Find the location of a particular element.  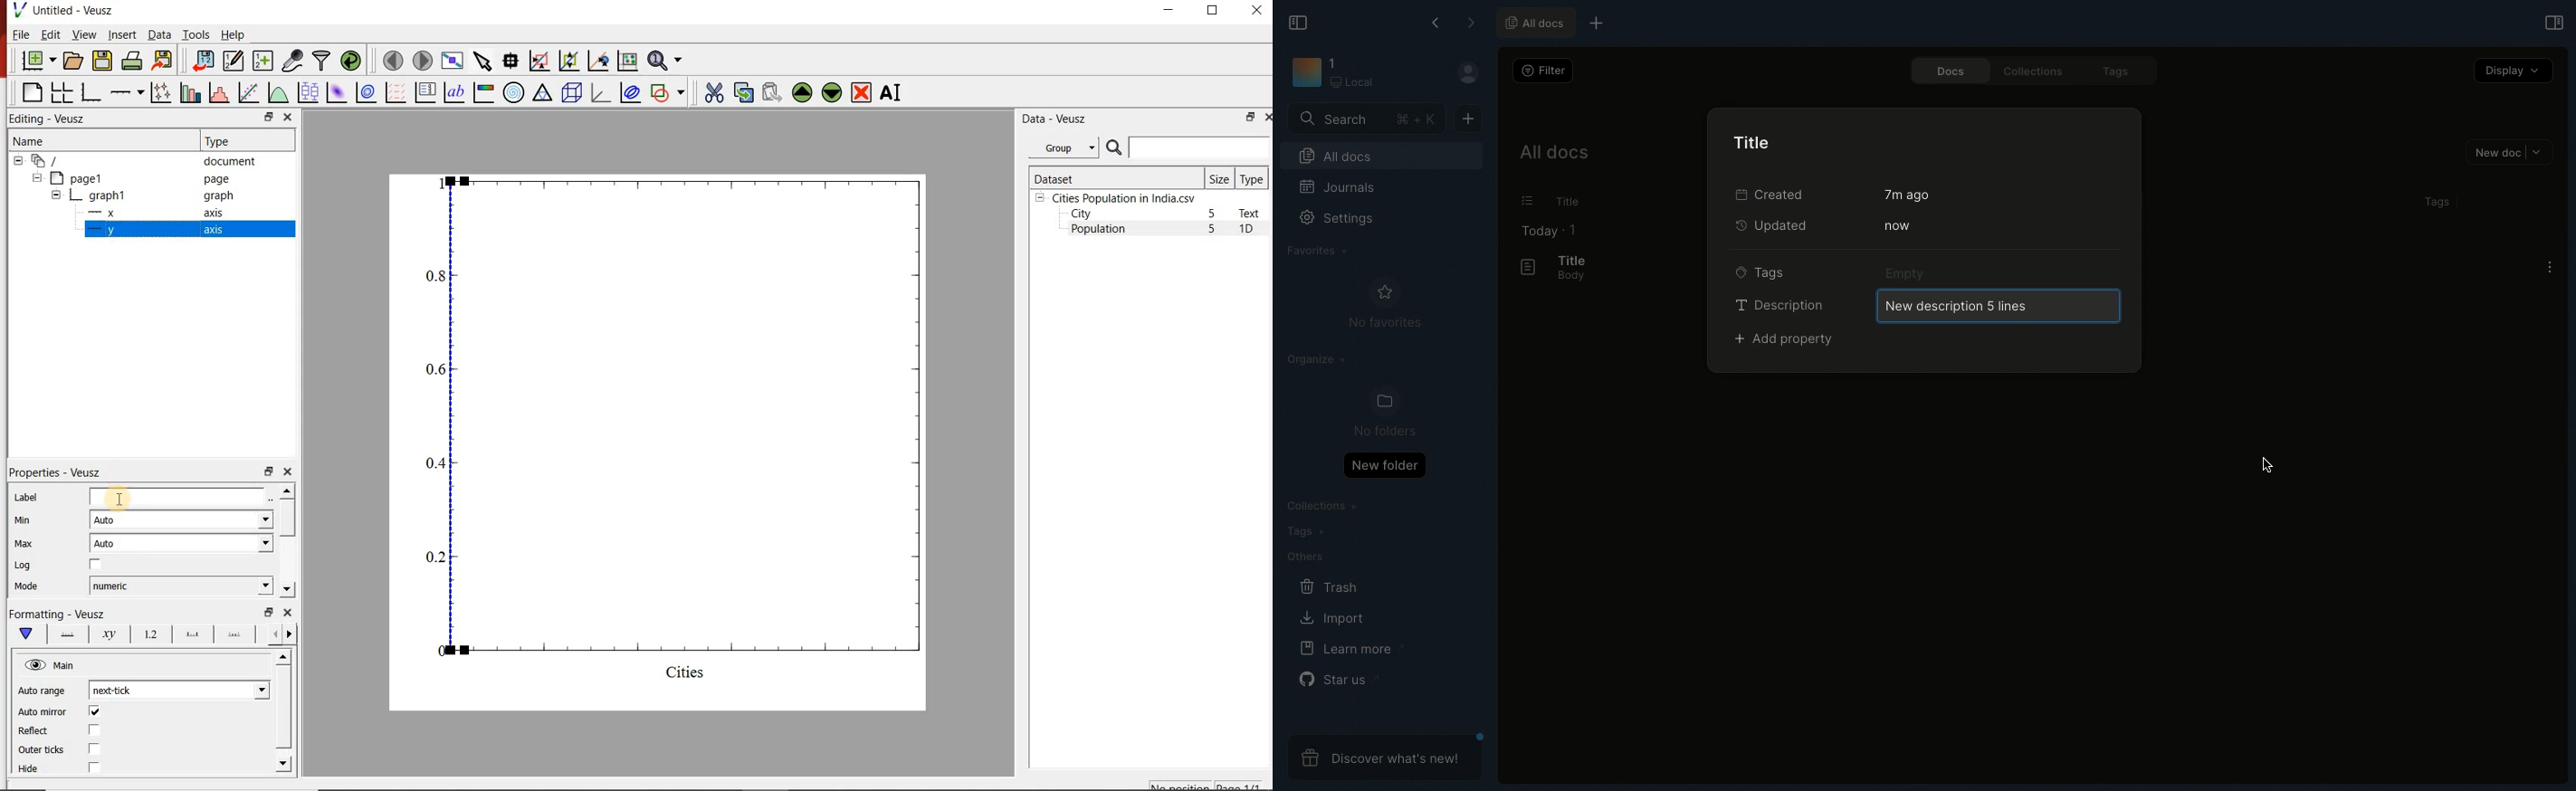

Editing - Veusz is located at coordinates (55, 118).